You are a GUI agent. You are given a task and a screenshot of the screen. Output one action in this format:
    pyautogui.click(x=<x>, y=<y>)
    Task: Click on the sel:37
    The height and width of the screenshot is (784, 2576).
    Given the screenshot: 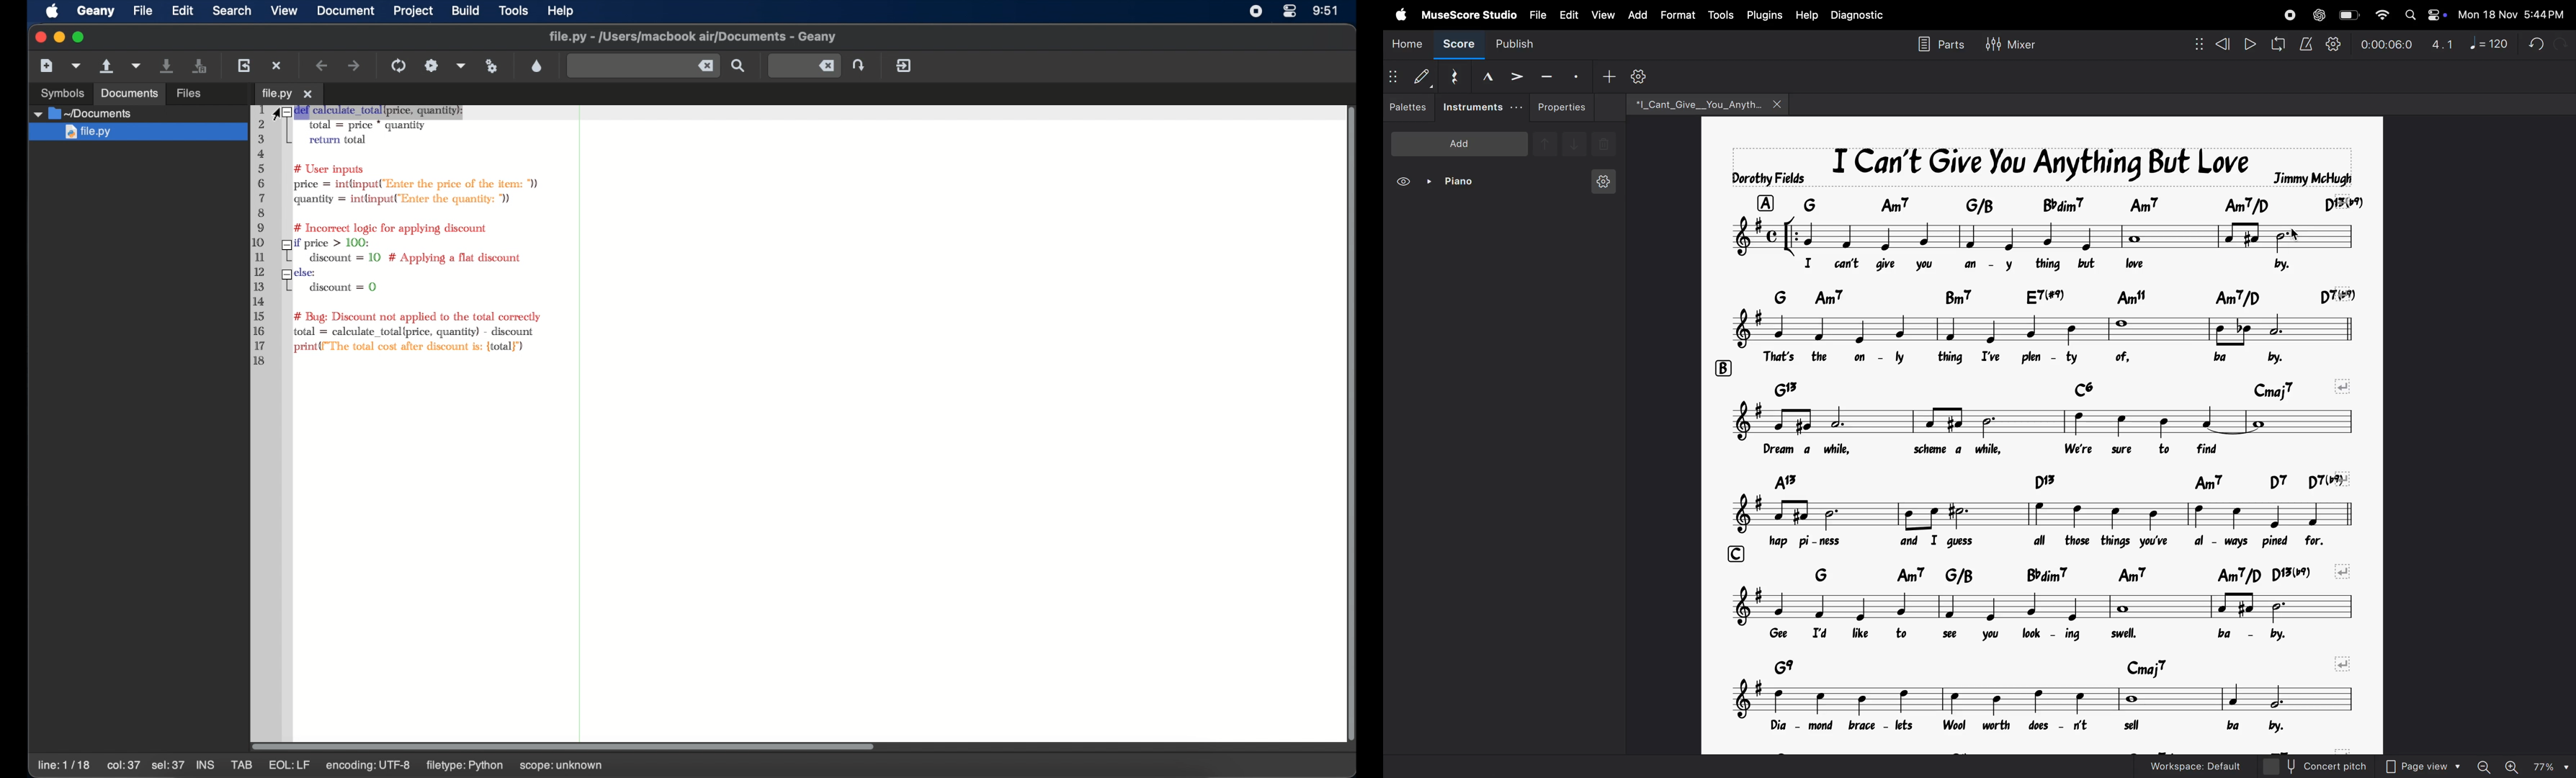 What is the action you would take?
    pyautogui.click(x=168, y=766)
    